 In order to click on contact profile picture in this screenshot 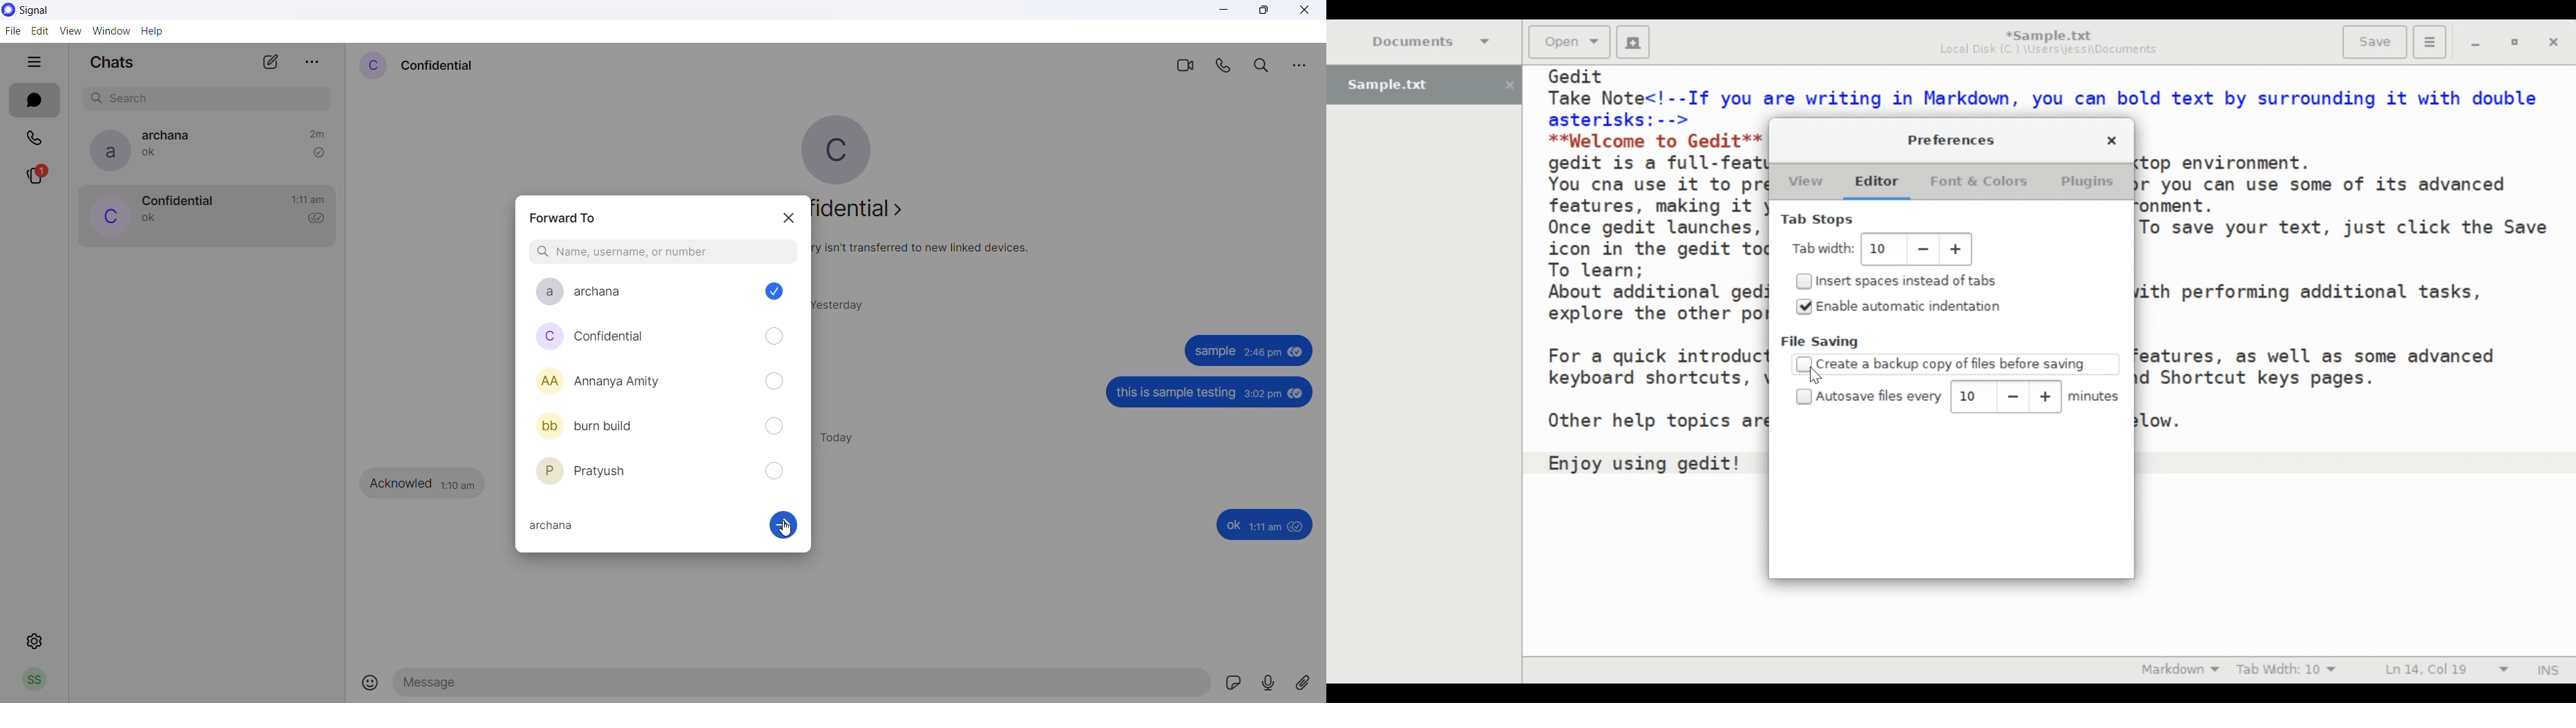, I will do `click(372, 66)`.